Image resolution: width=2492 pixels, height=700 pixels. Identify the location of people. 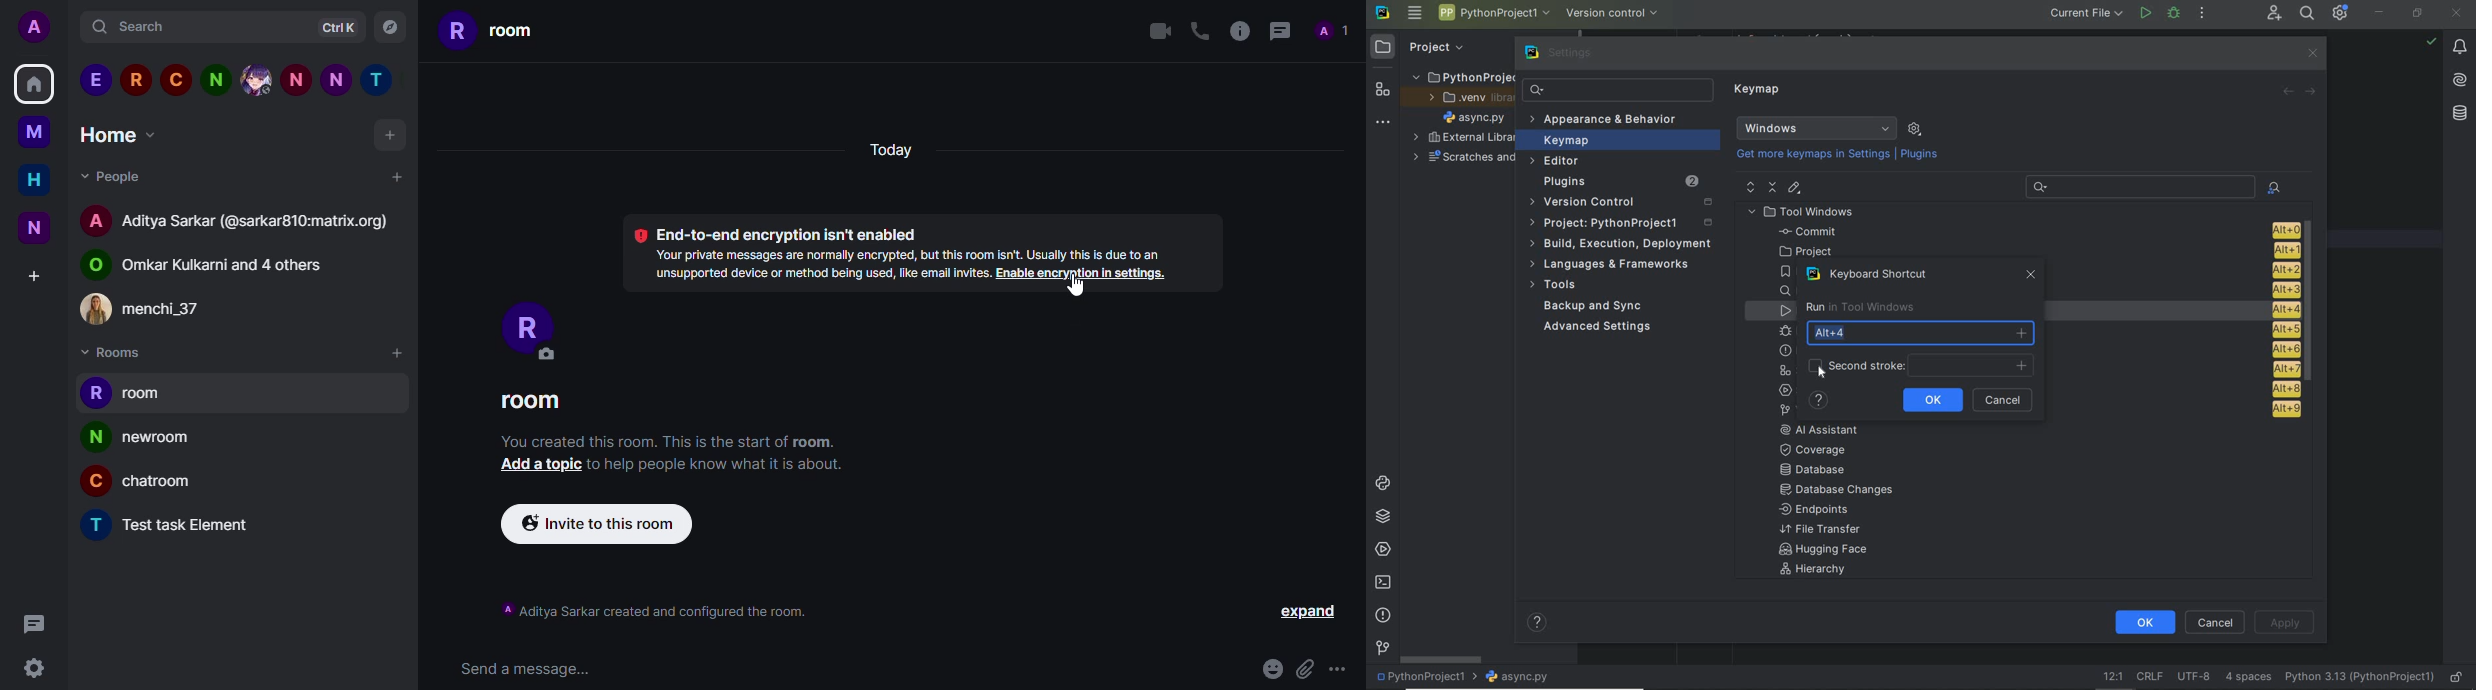
(1333, 31).